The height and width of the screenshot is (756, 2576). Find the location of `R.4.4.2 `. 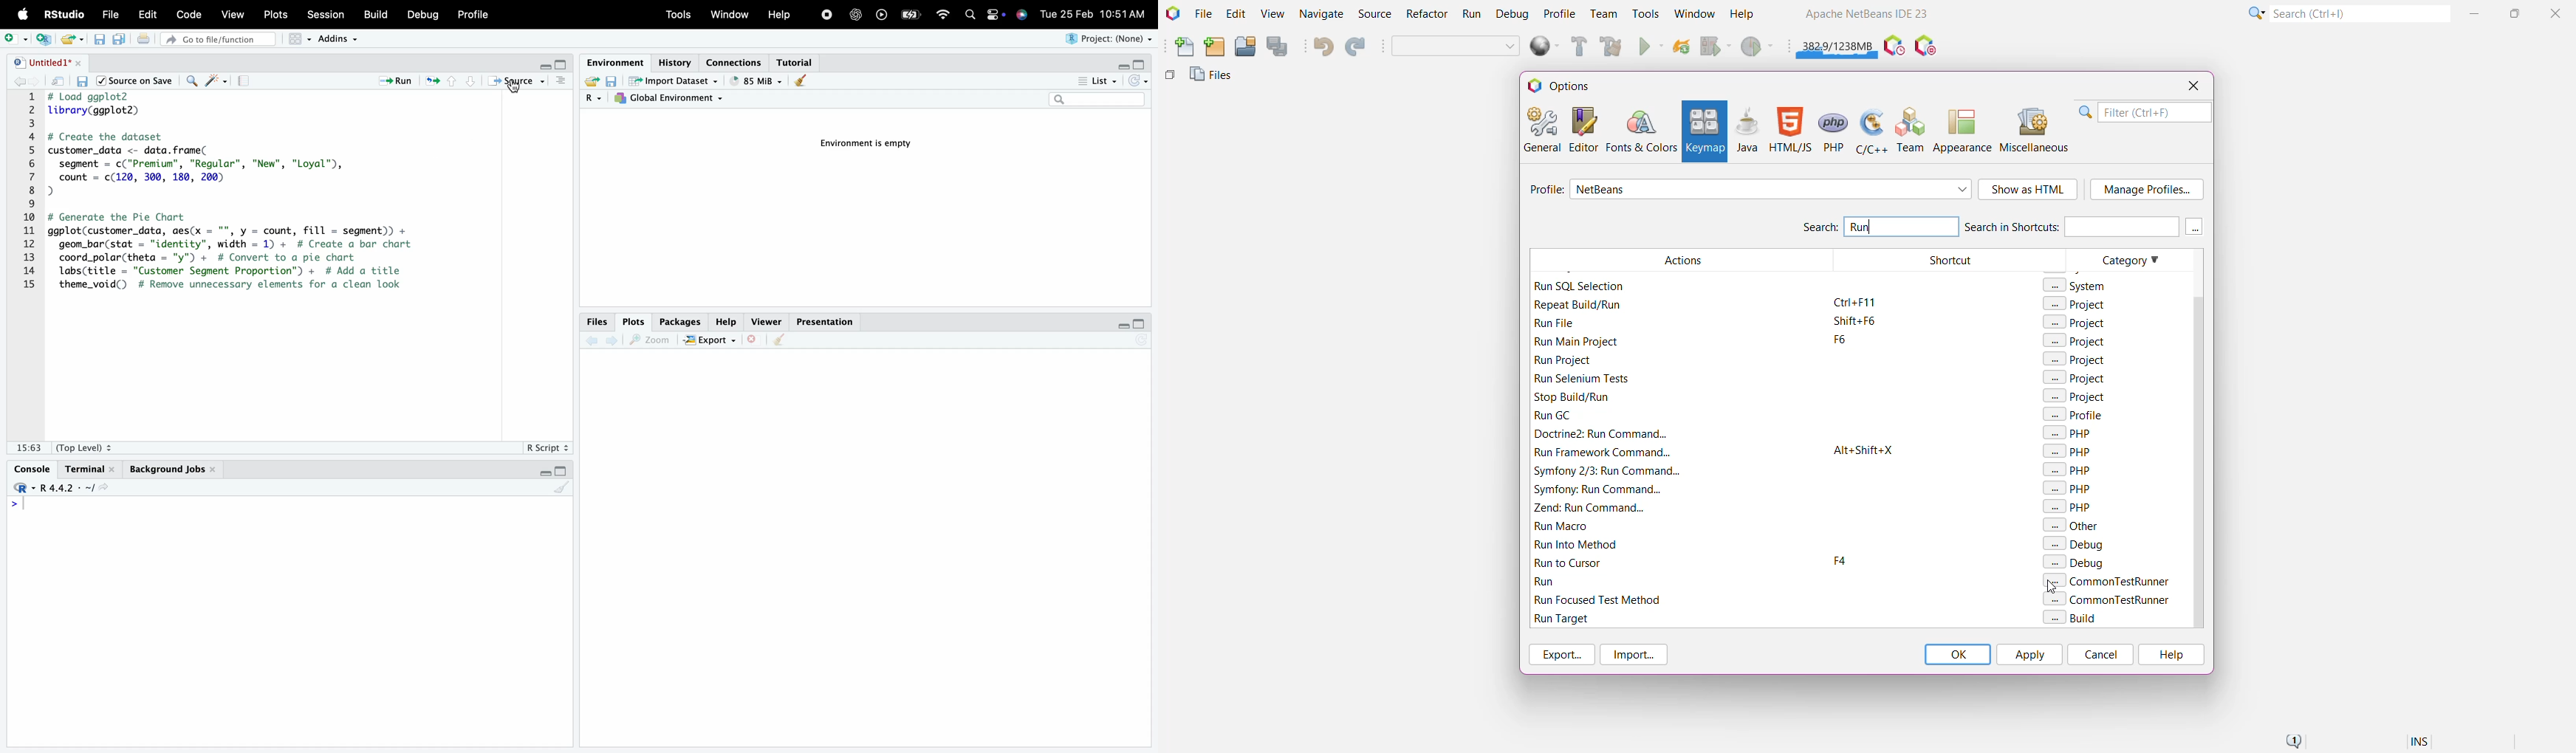

R.4.4.2  is located at coordinates (58, 488).